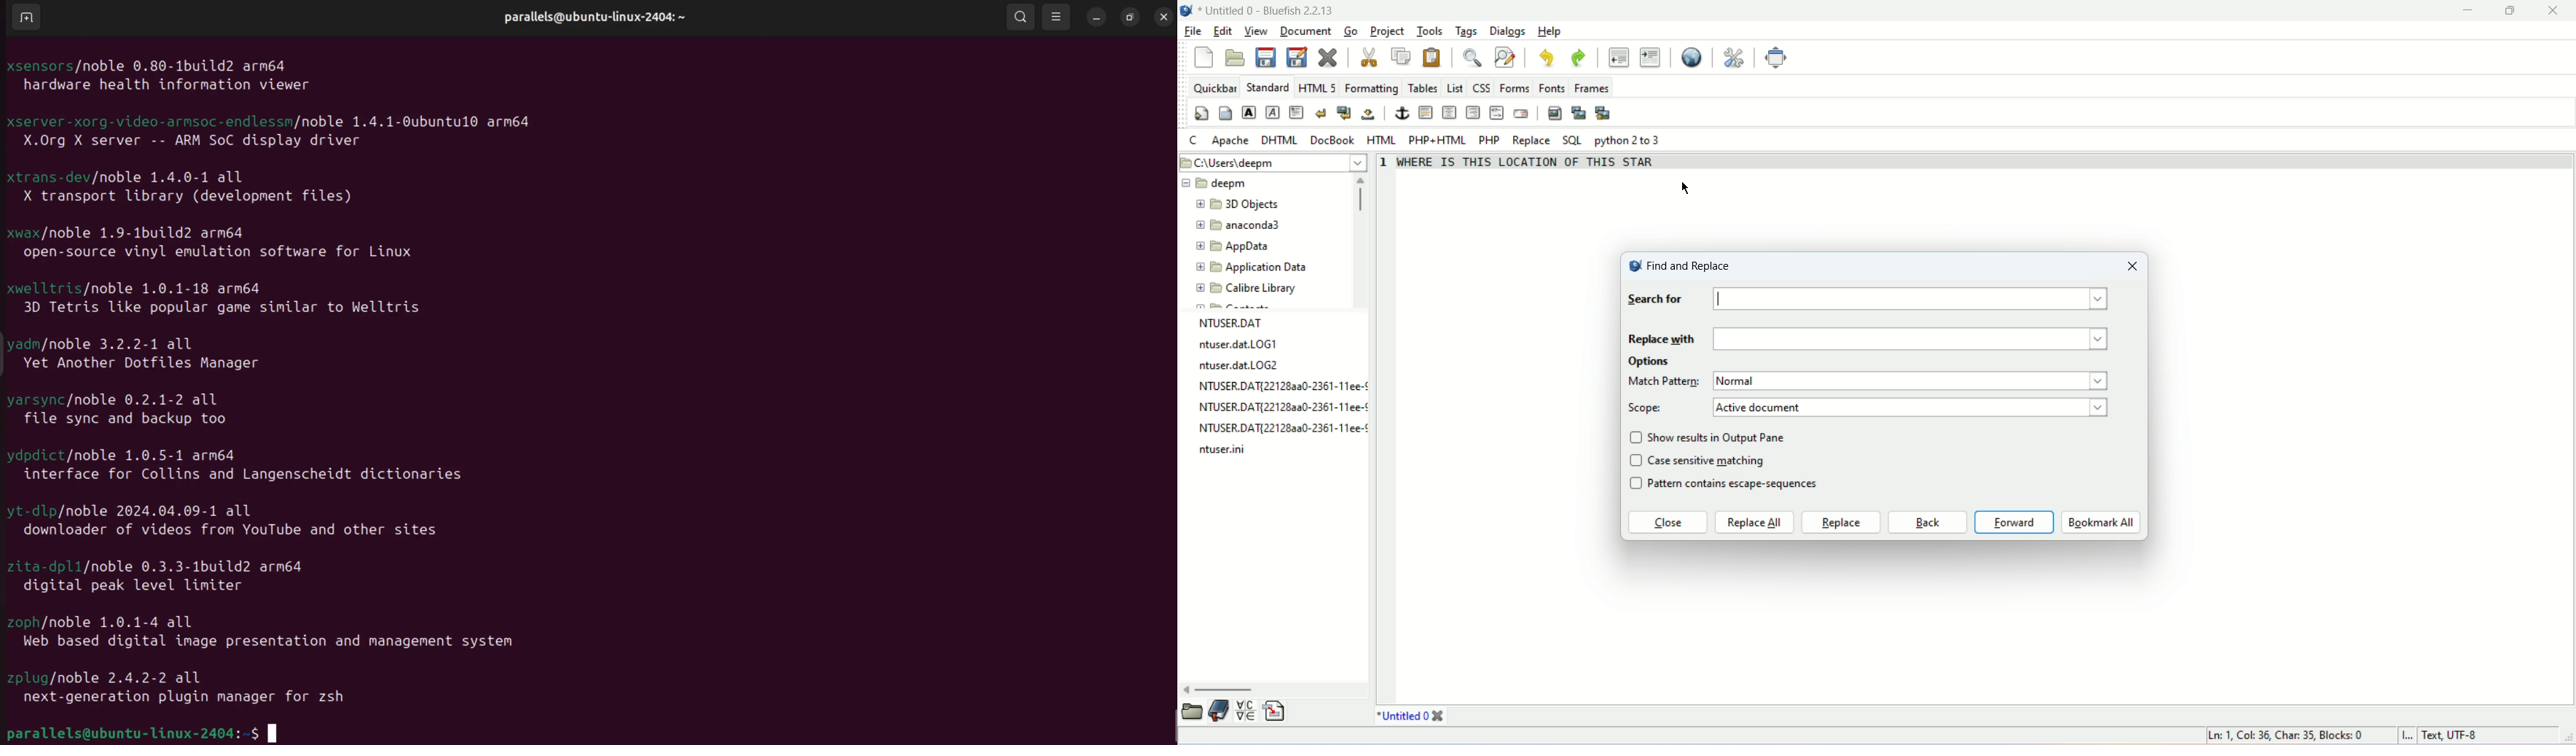  What do you see at coordinates (1273, 711) in the screenshot?
I see `snippet` at bounding box center [1273, 711].